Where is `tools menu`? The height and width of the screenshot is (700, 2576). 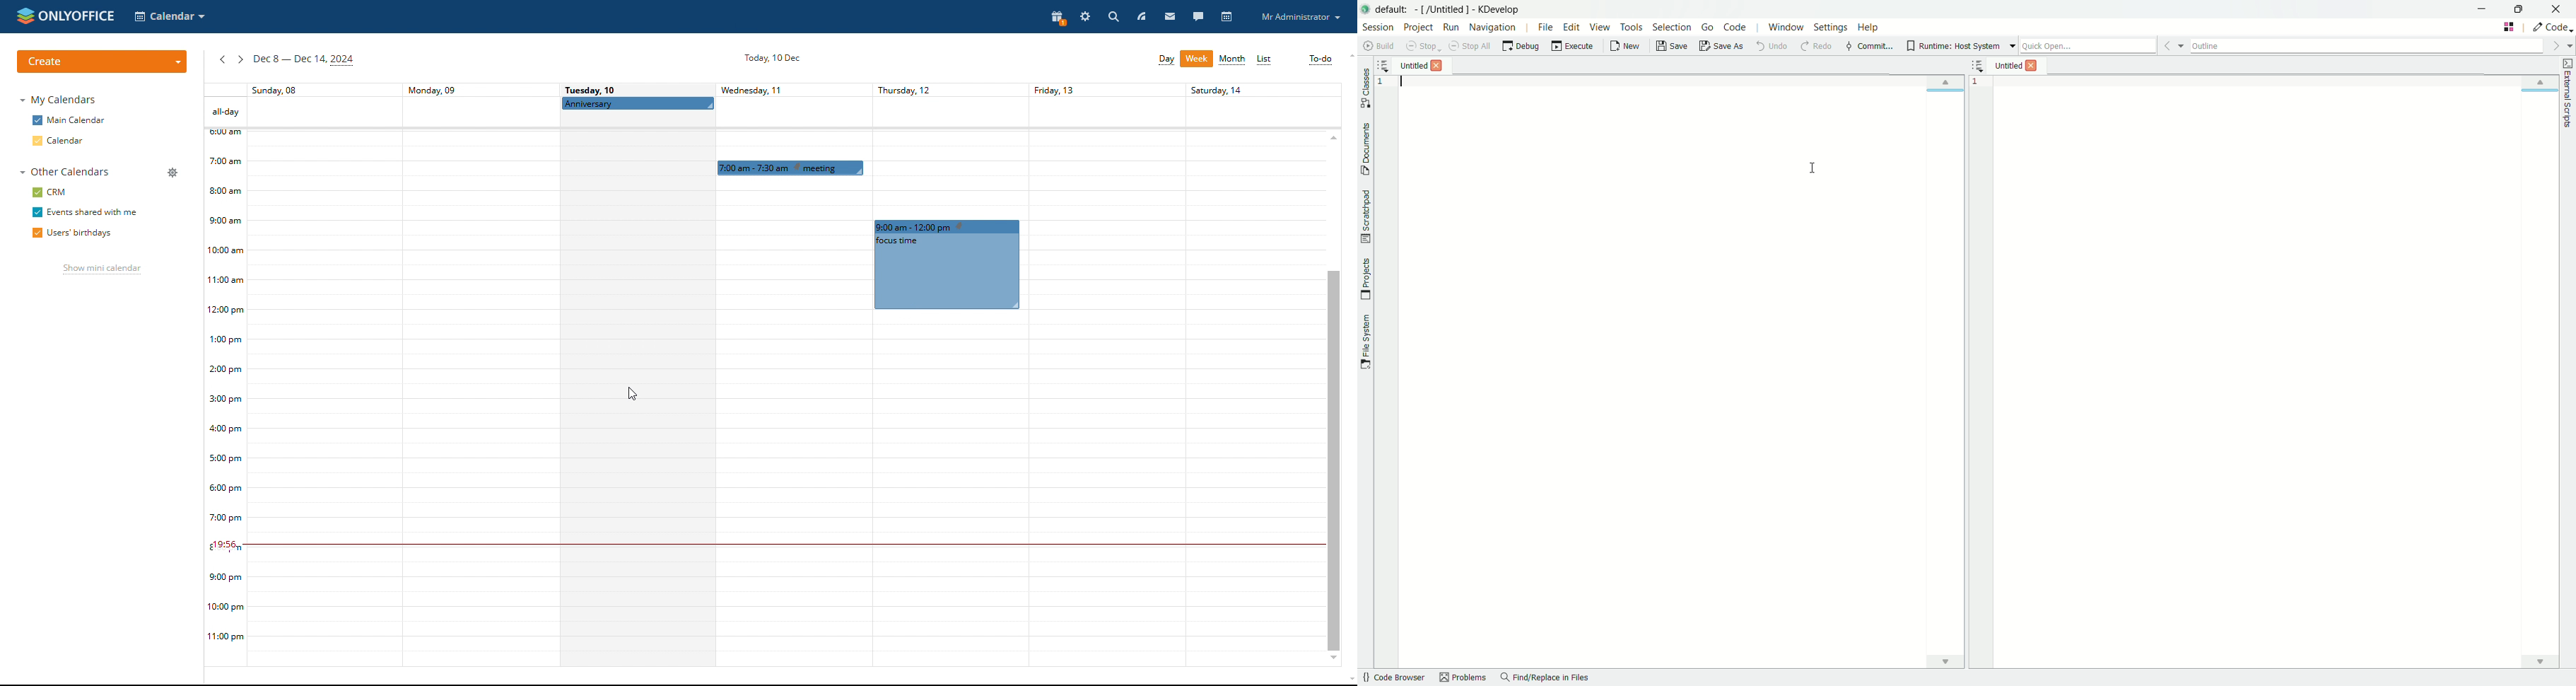 tools menu is located at coordinates (1631, 27).